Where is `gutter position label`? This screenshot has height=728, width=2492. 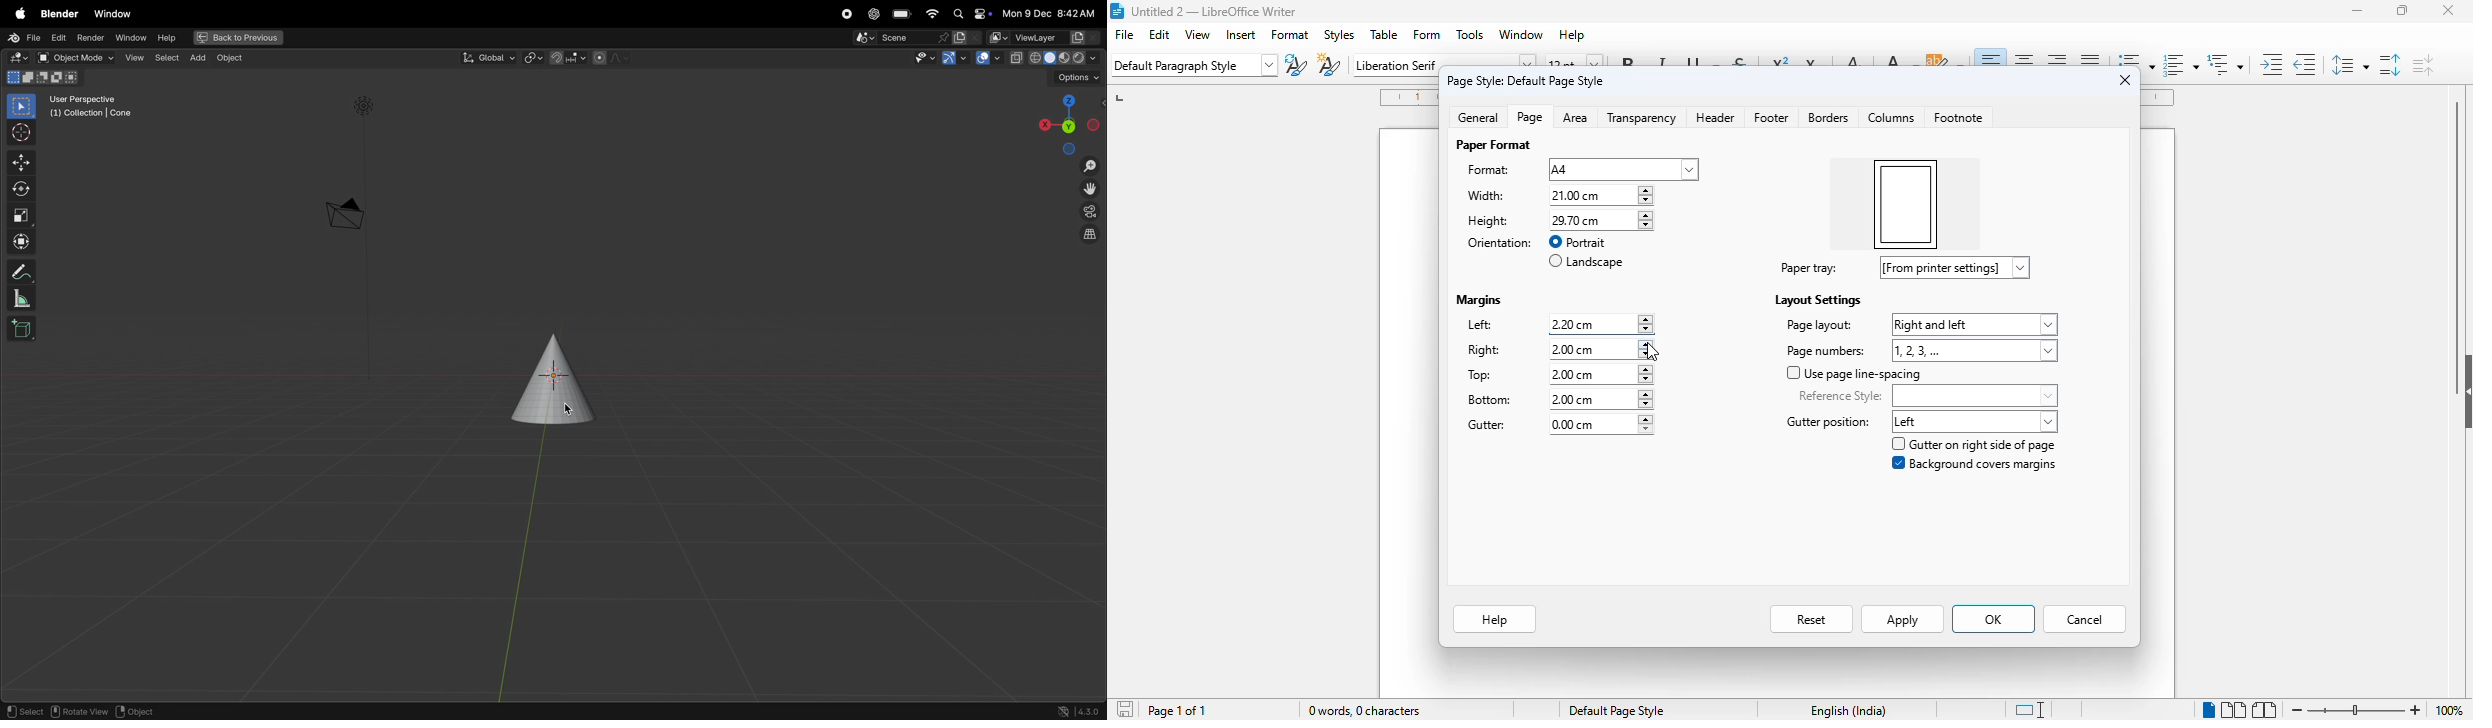
gutter position label is located at coordinates (1829, 422).